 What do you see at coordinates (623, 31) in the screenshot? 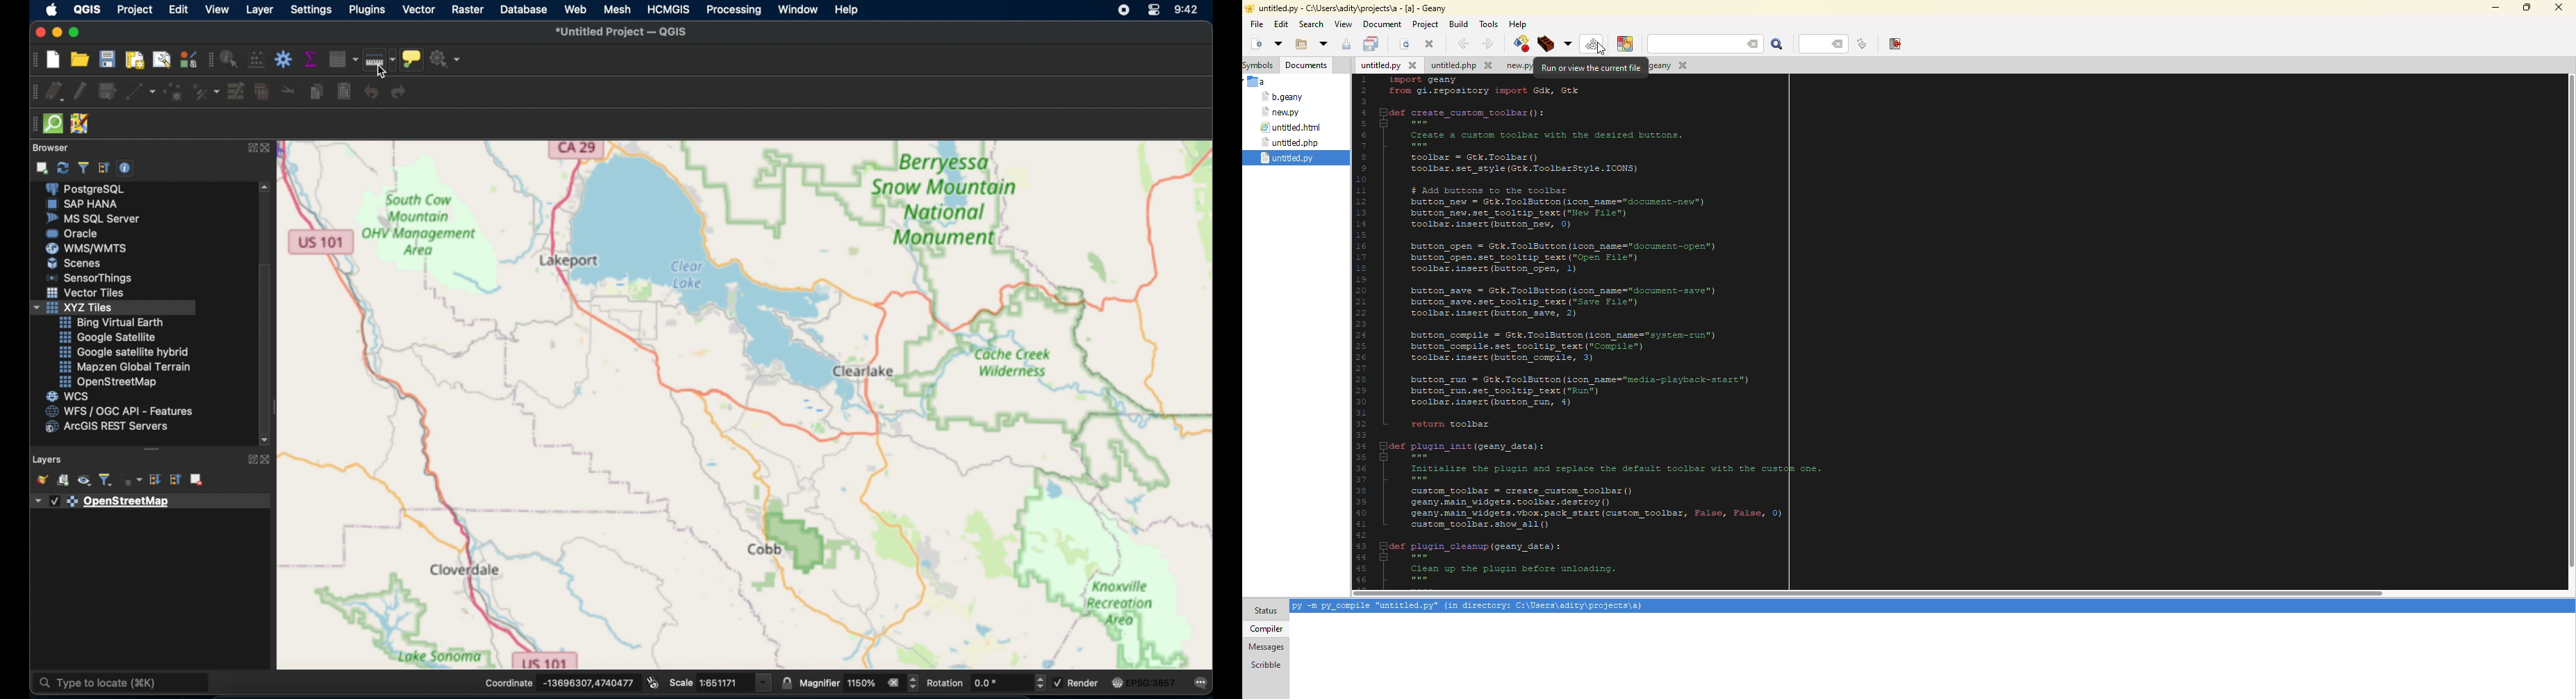
I see `Untitled project-QGIS` at bounding box center [623, 31].